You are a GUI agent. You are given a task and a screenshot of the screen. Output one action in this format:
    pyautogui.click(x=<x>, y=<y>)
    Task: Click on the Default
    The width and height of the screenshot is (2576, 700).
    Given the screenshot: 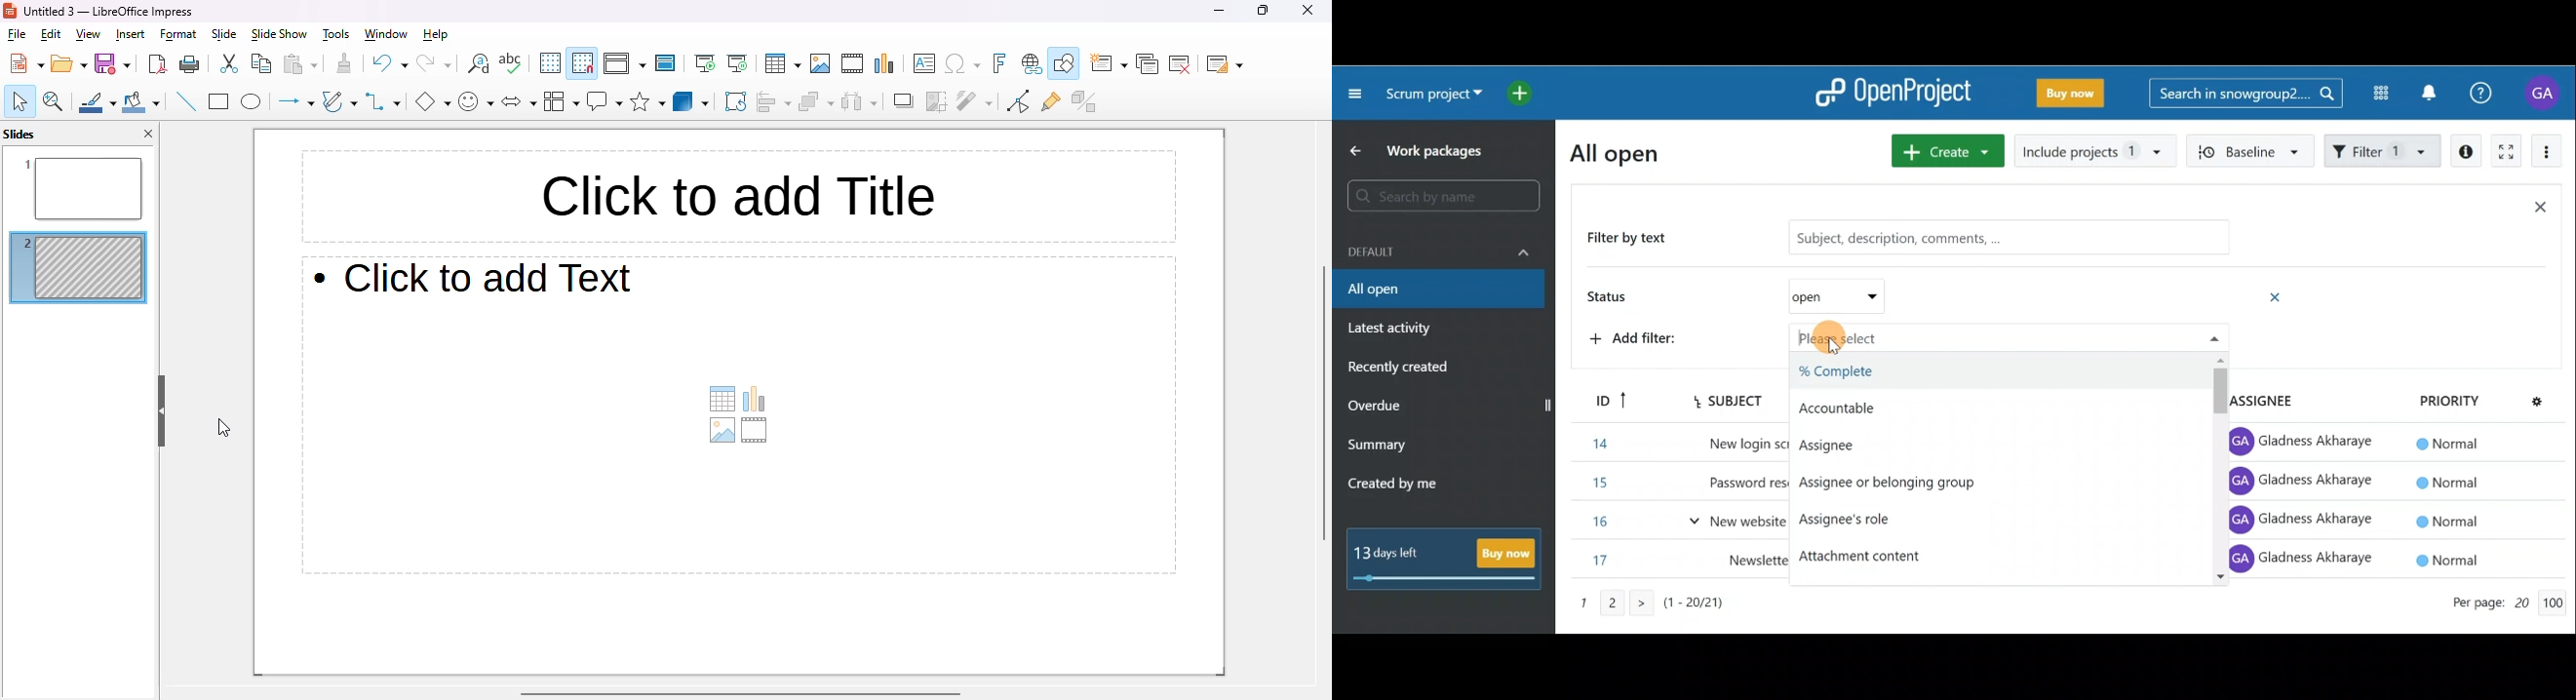 What is the action you would take?
    pyautogui.click(x=1439, y=250)
    